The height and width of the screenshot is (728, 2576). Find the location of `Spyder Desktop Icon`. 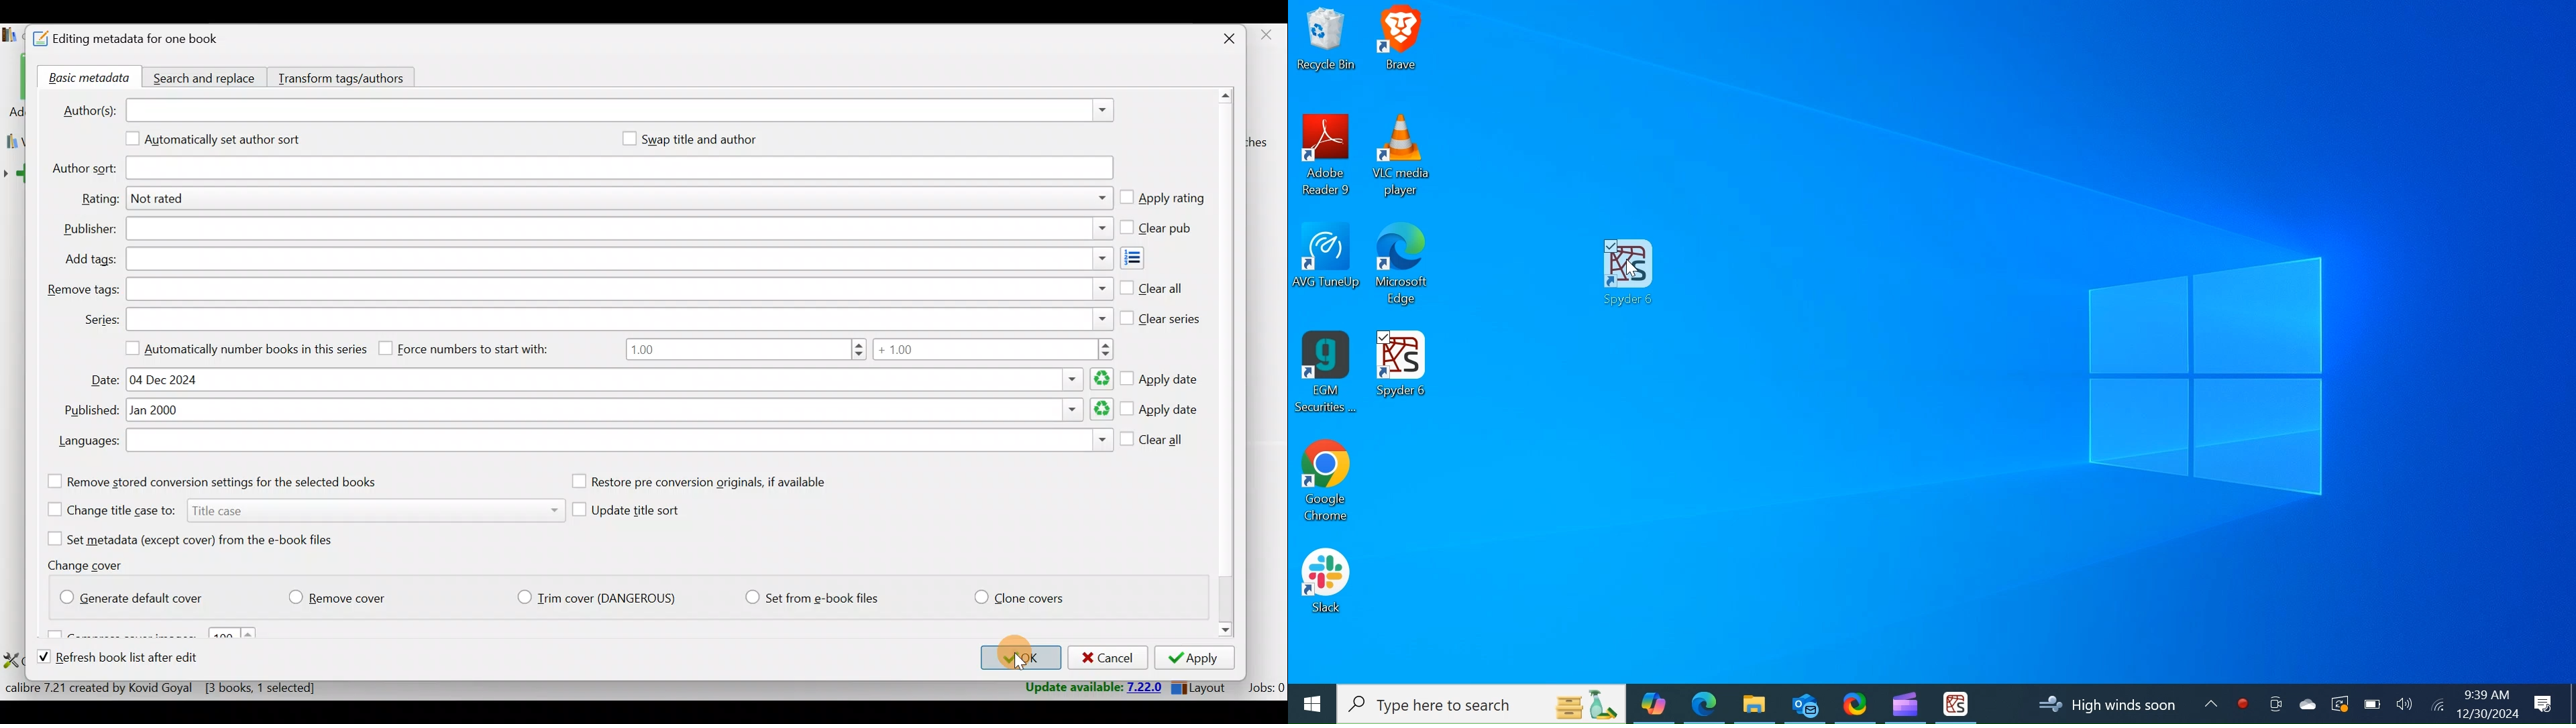

Spyder Desktop Icon is located at coordinates (1628, 274).